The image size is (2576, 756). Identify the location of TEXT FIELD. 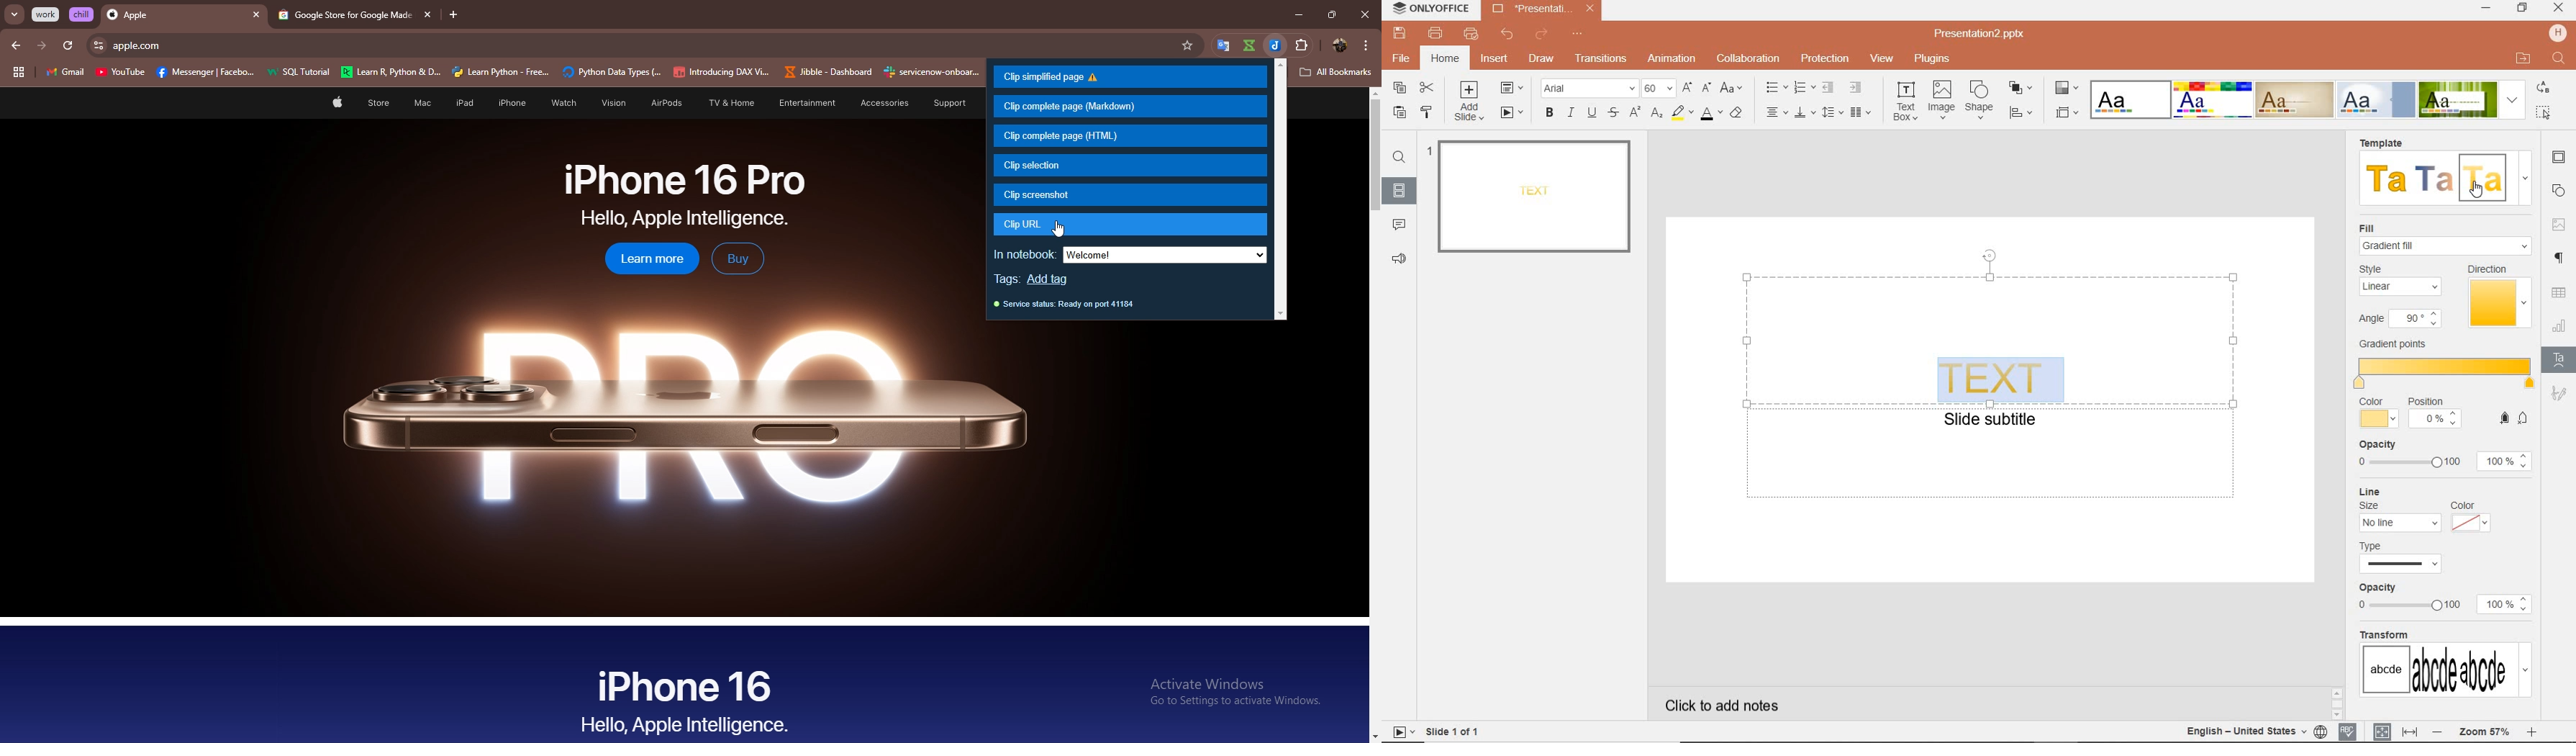
(1992, 460).